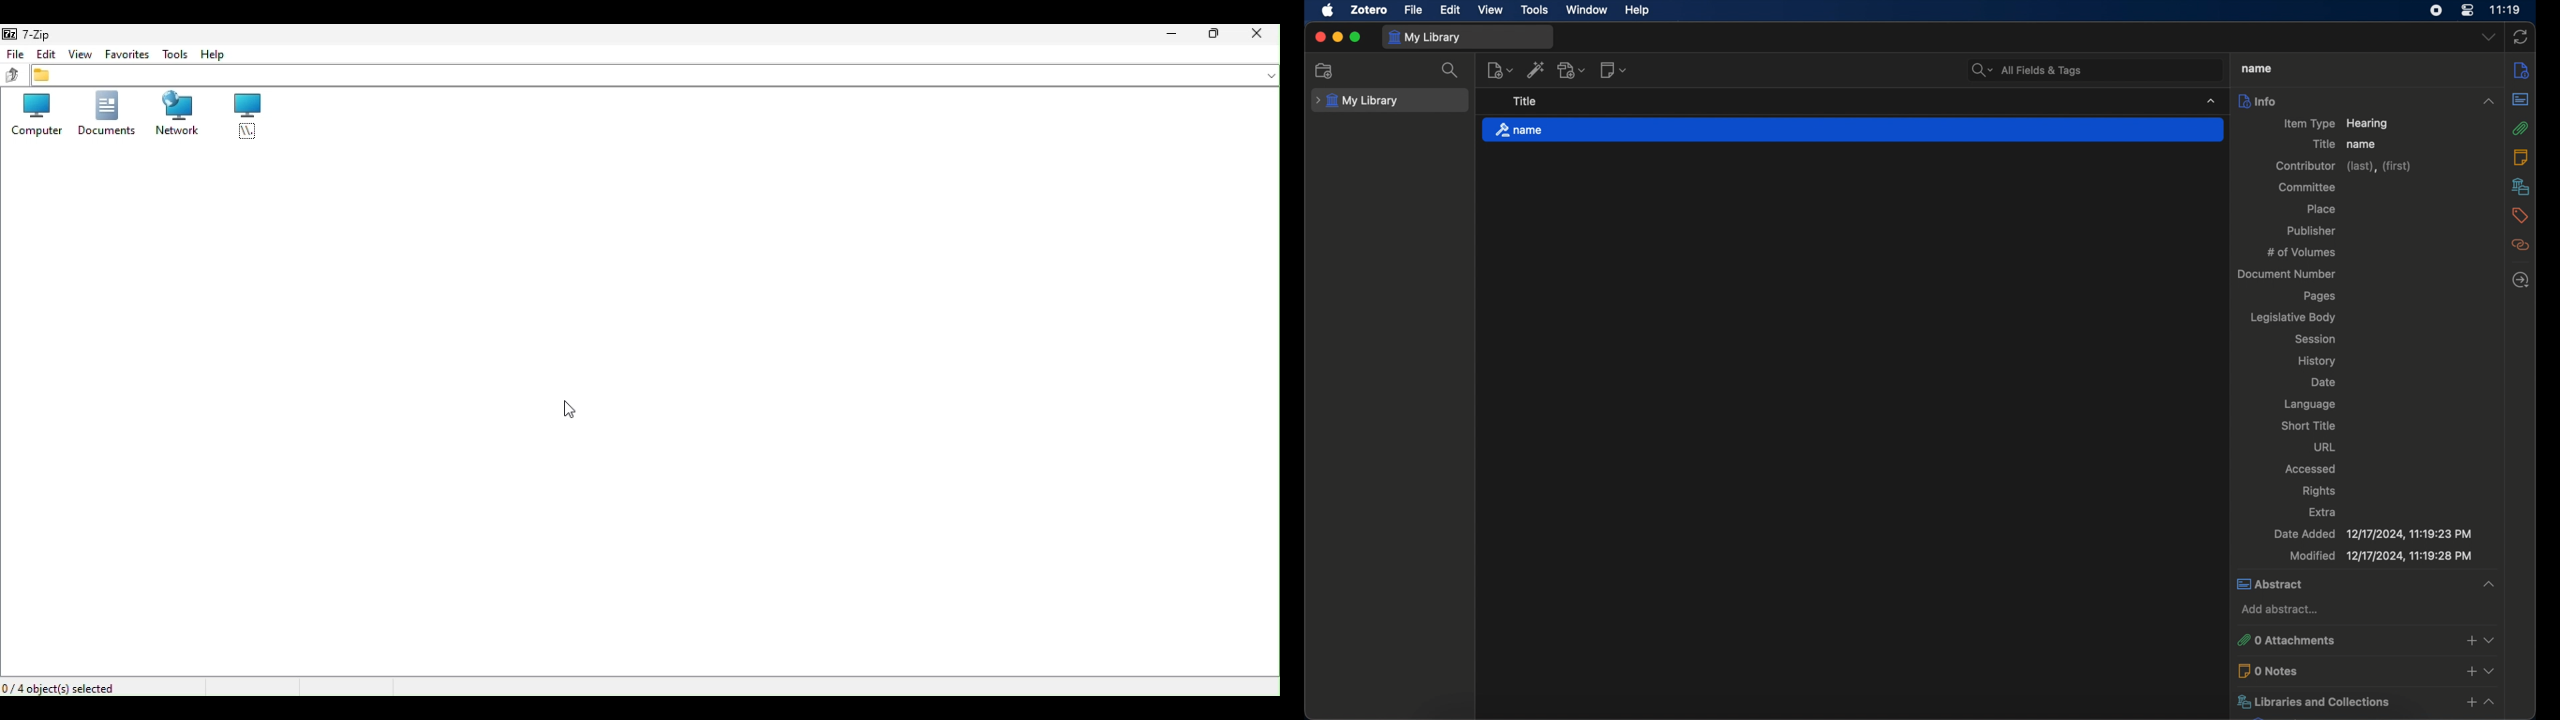 The height and width of the screenshot is (728, 2576). Describe the element at coordinates (2309, 425) in the screenshot. I see `short title` at that location.